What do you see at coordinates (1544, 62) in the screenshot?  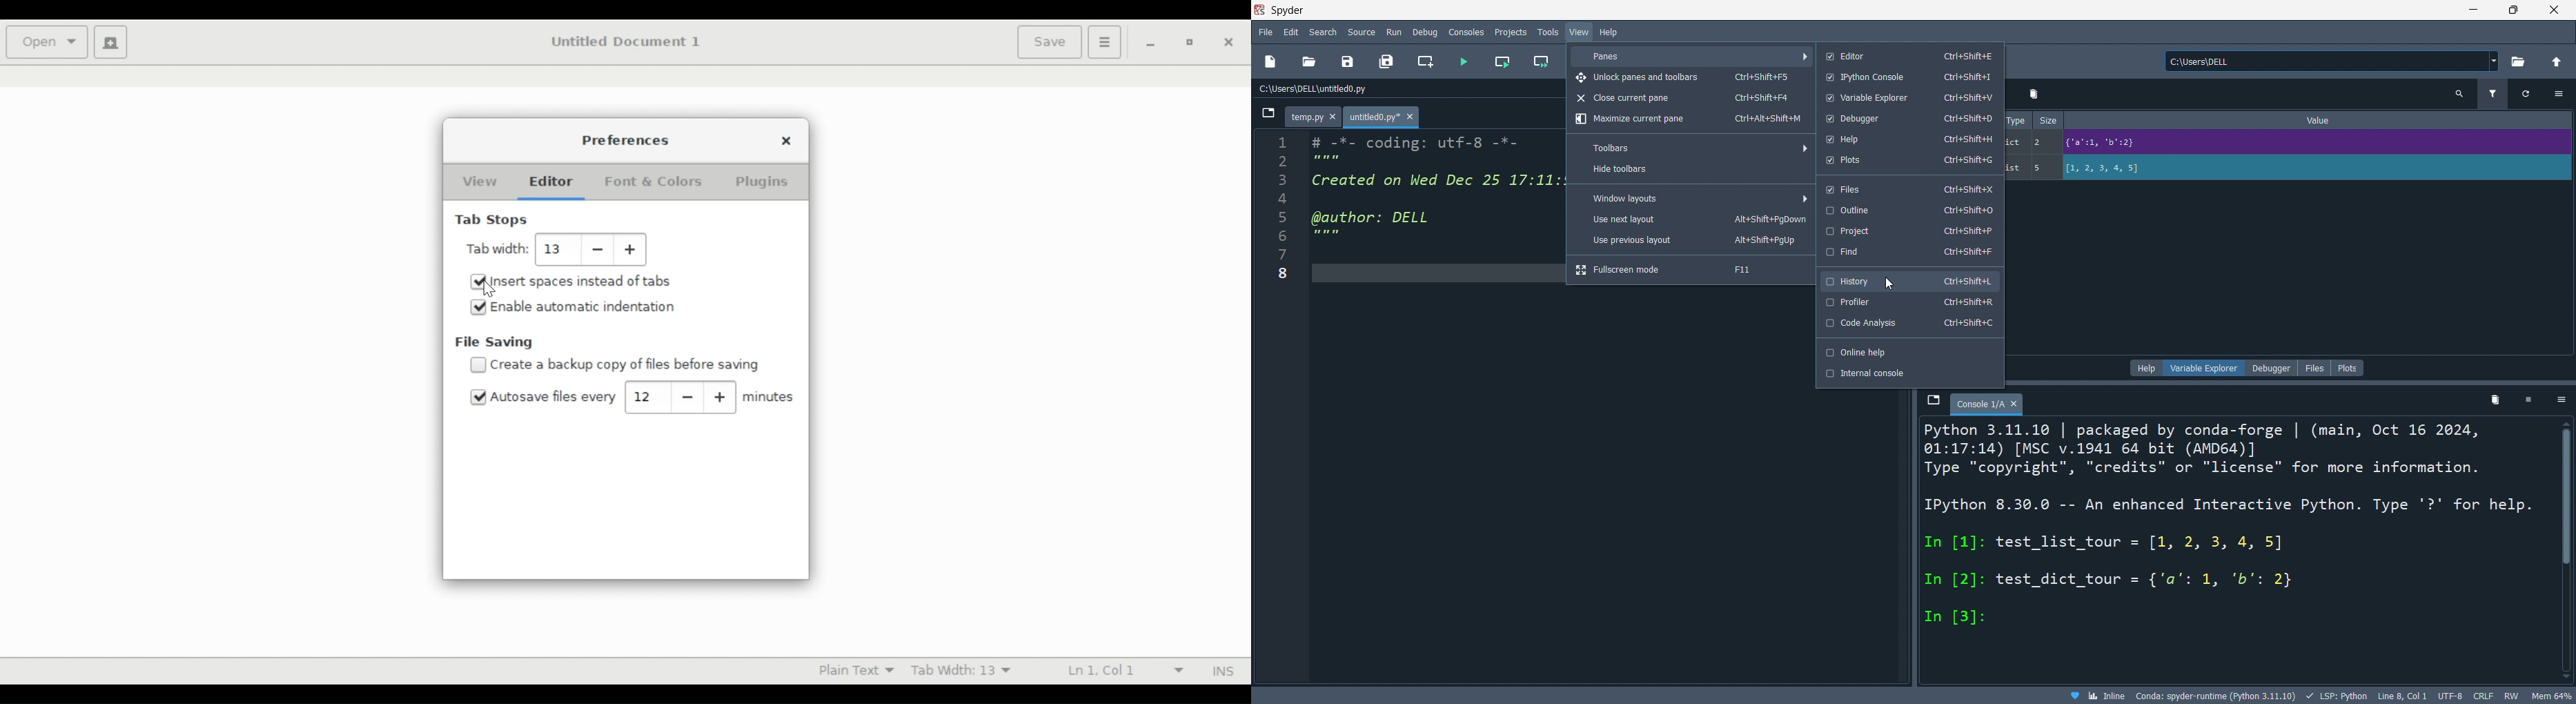 I see `run cell and move` at bounding box center [1544, 62].